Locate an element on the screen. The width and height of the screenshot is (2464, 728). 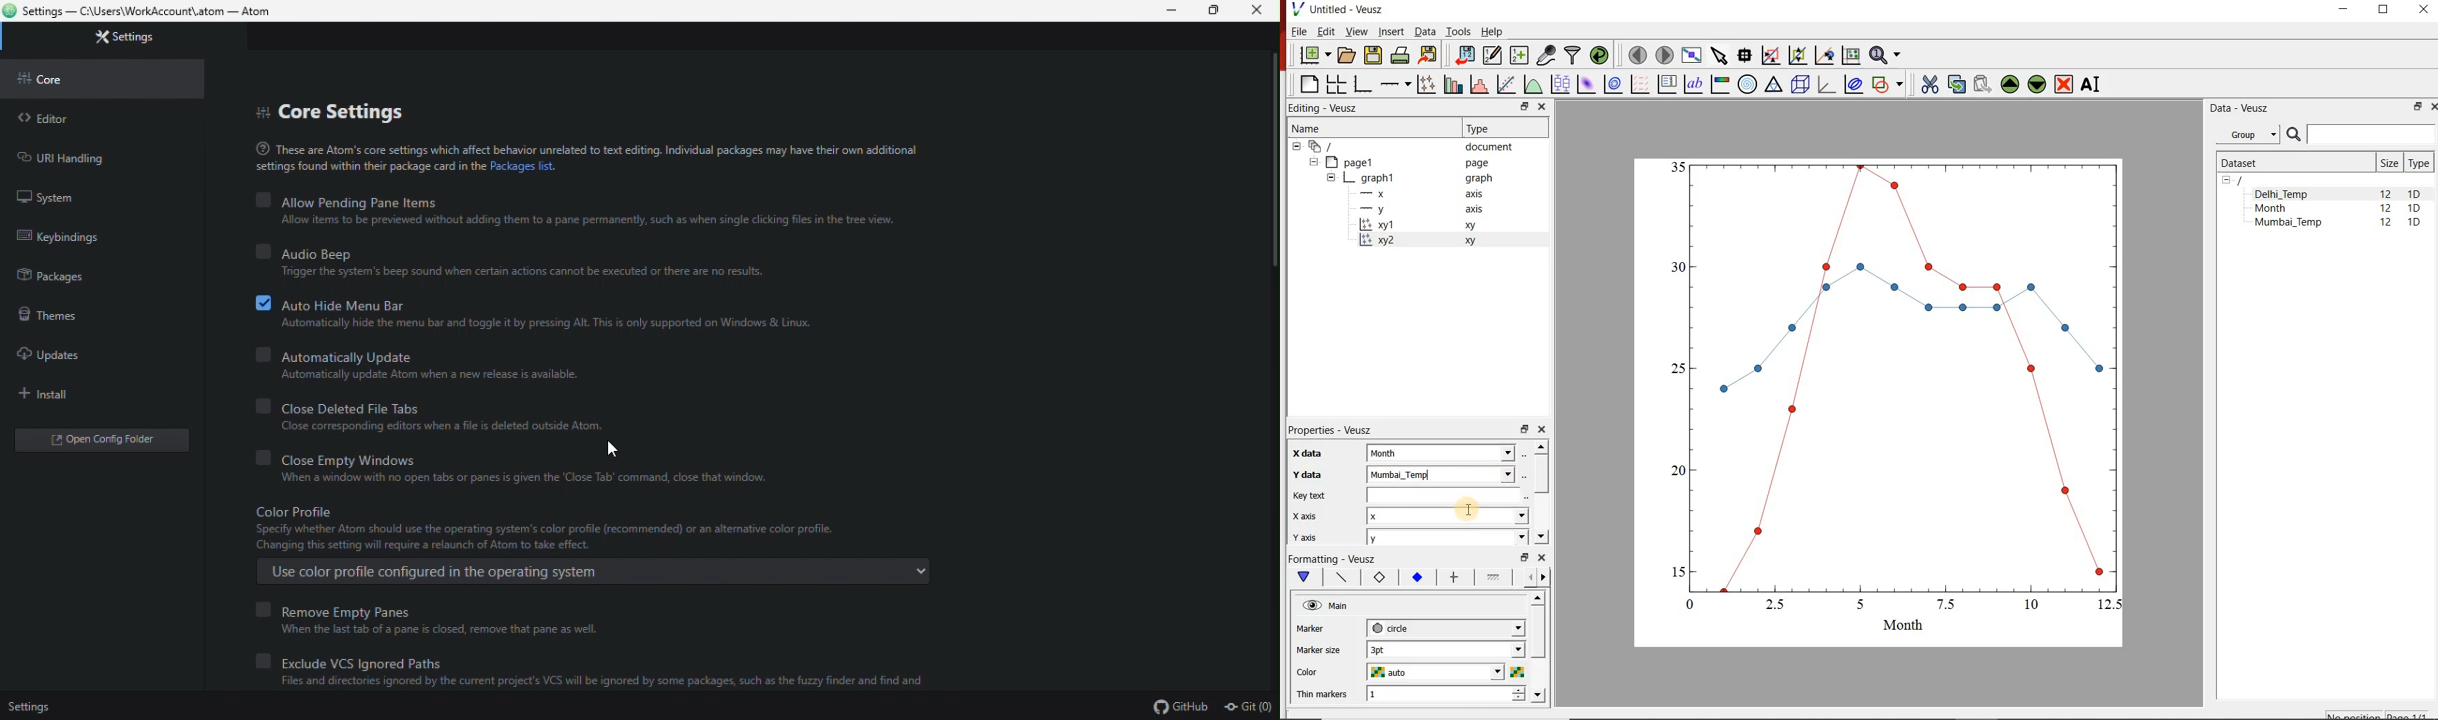
Automatically update is located at coordinates (563, 353).